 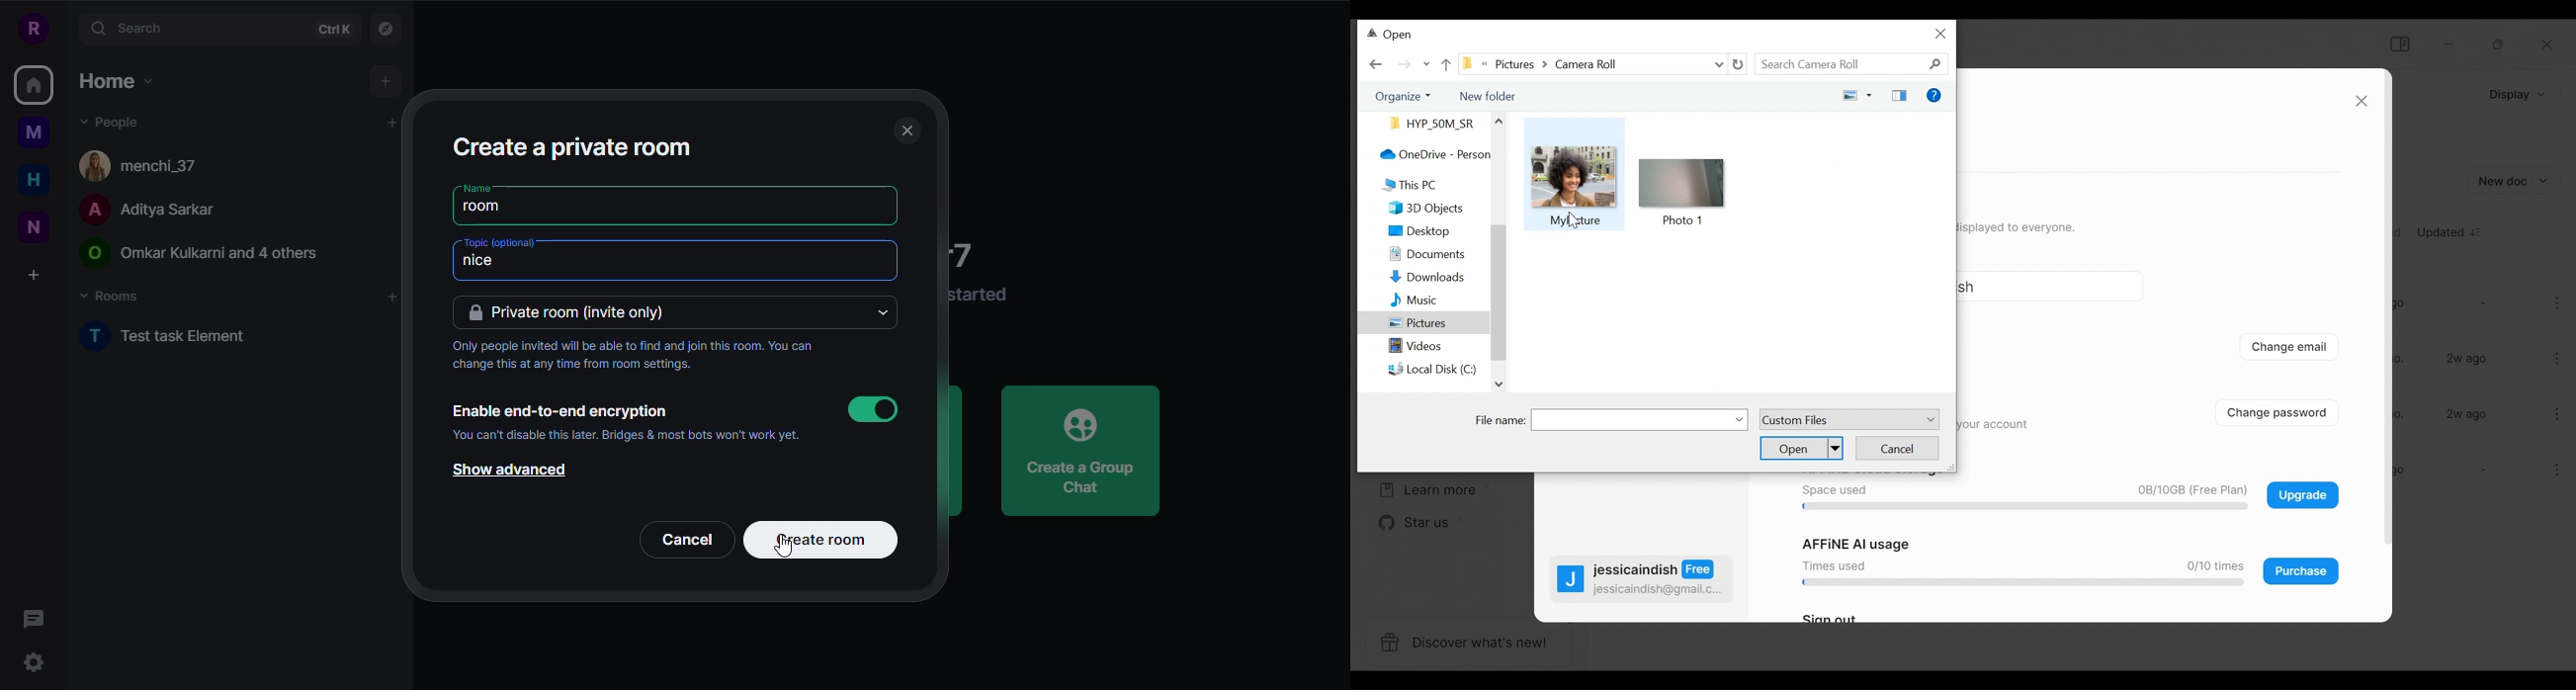 I want to click on search, so click(x=130, y=28).